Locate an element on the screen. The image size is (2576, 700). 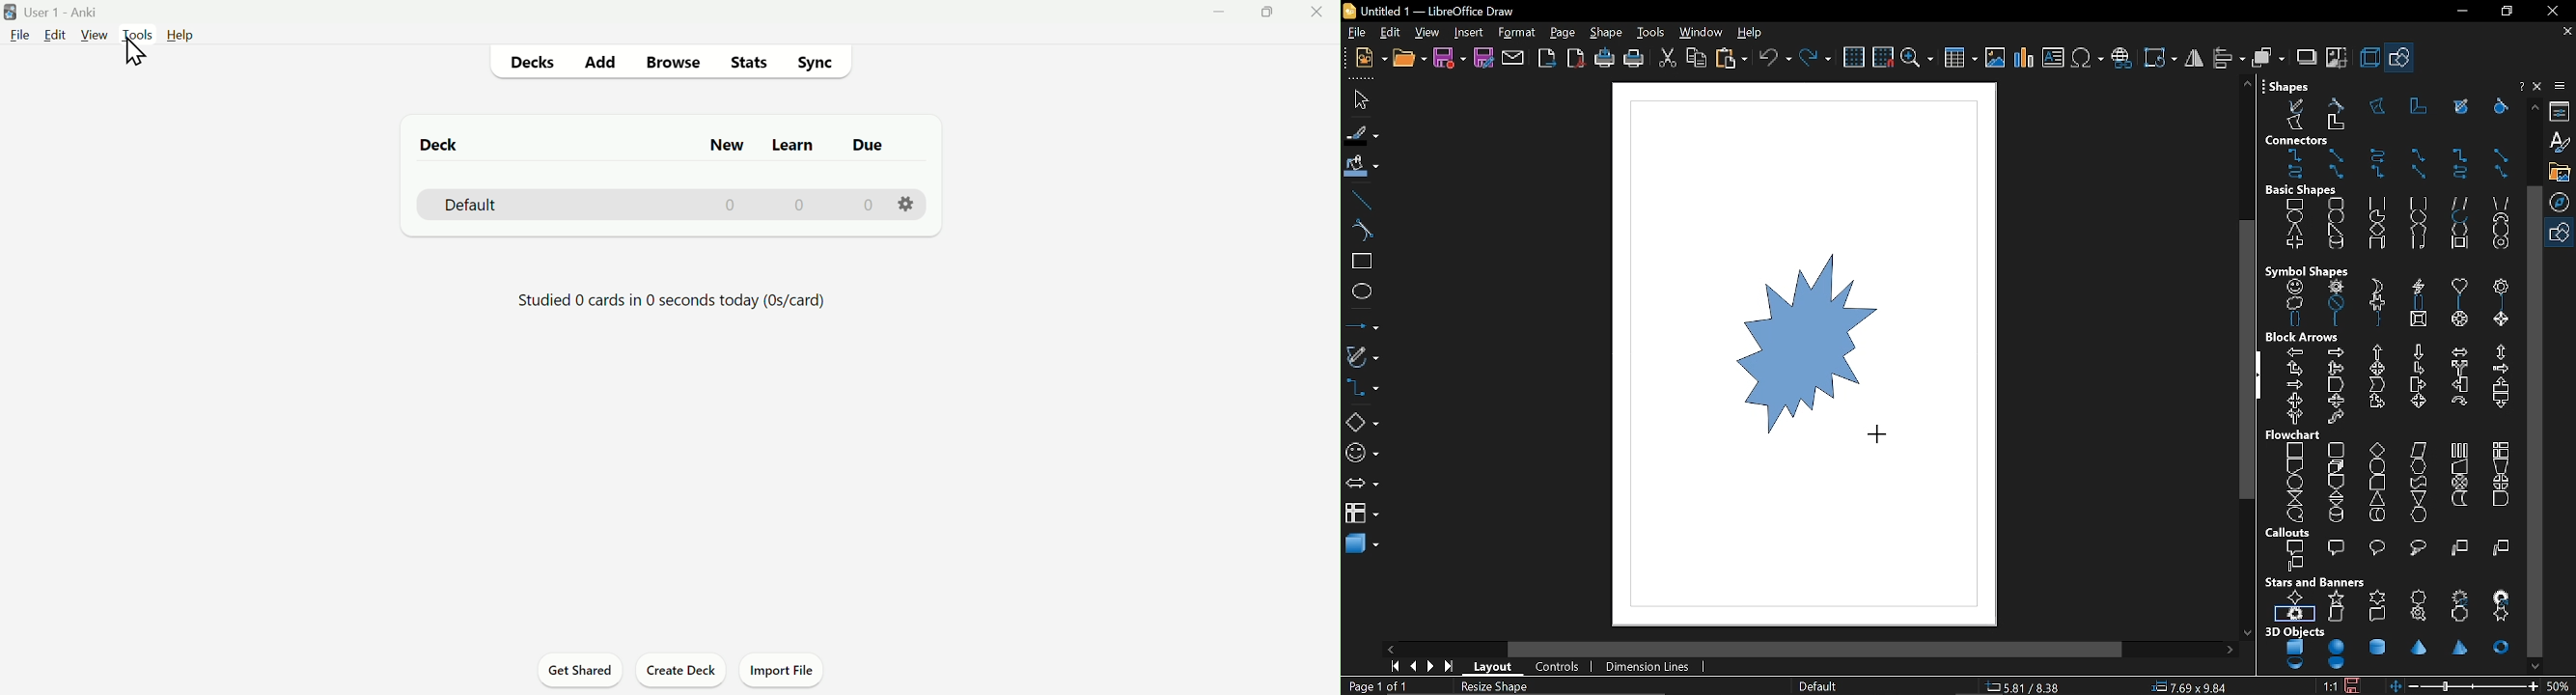
export is located at coordinates (1548, 58).